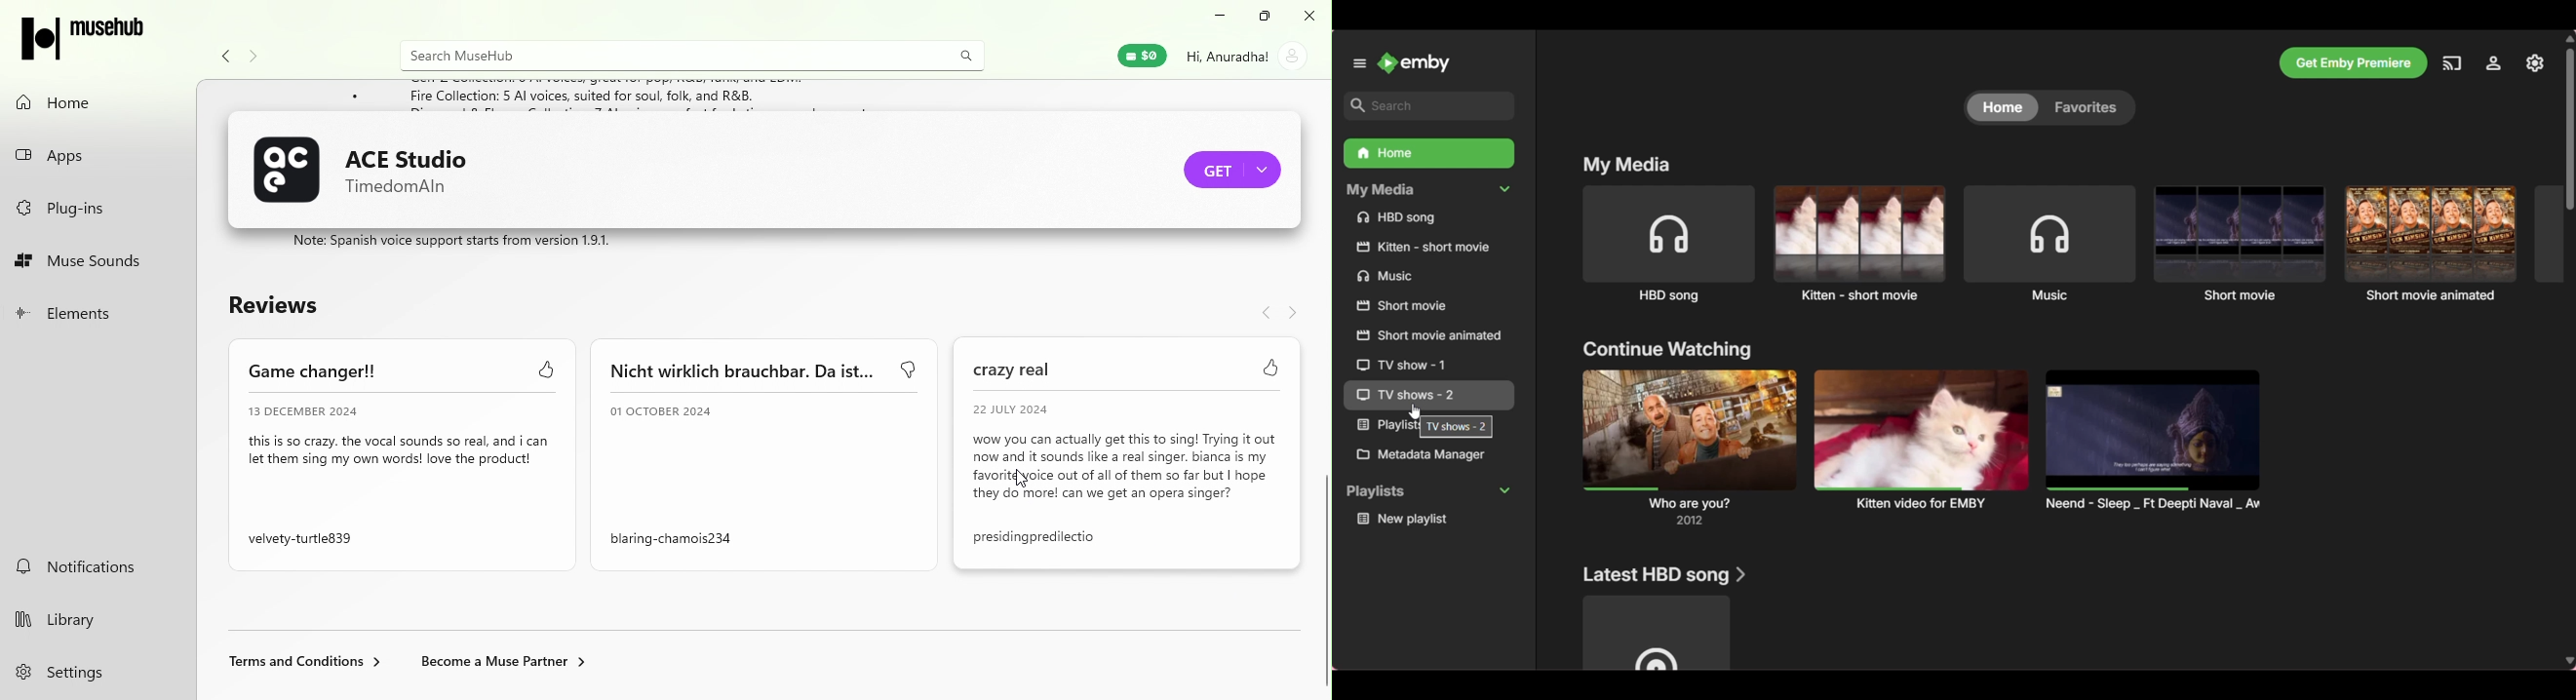  What do you see at coordinates (1425, 396) in the screenshot?
I see `` at bounding box center [1425, 396].